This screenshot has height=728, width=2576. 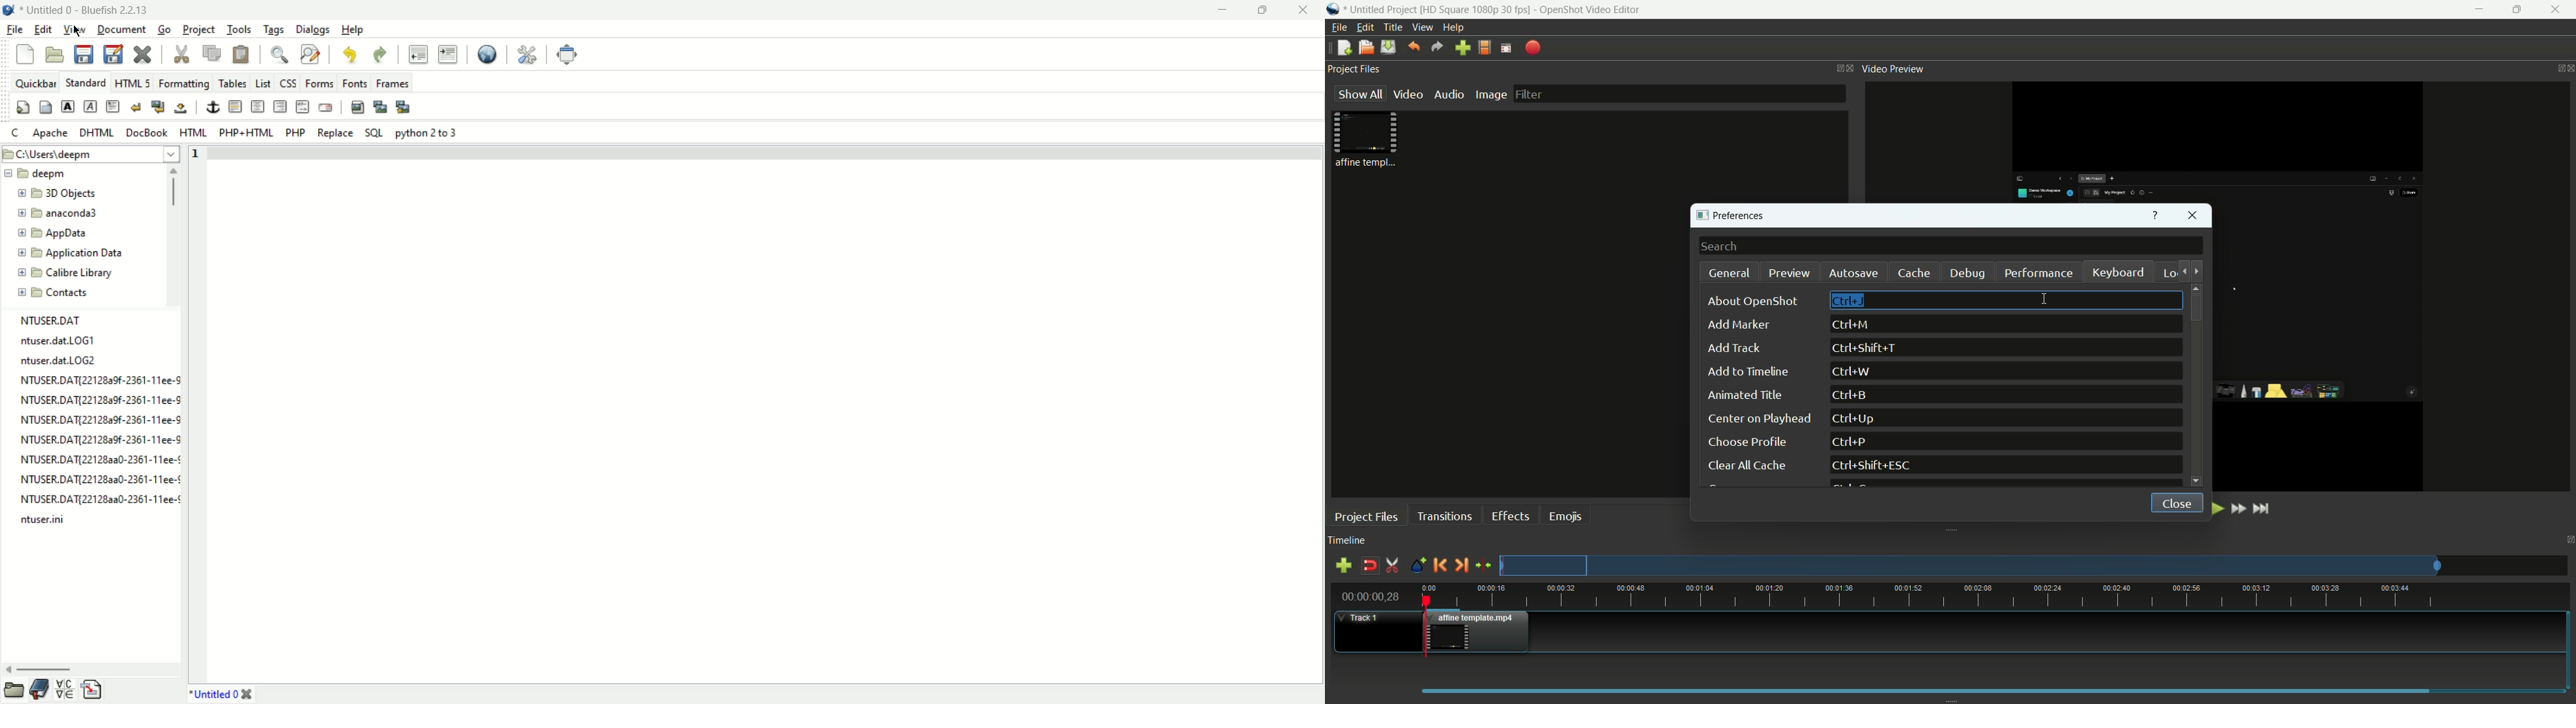 What do you see at coordinates (1733, 348) in the screenshot?
I see `dd track` at bounding box center [1733, 348].